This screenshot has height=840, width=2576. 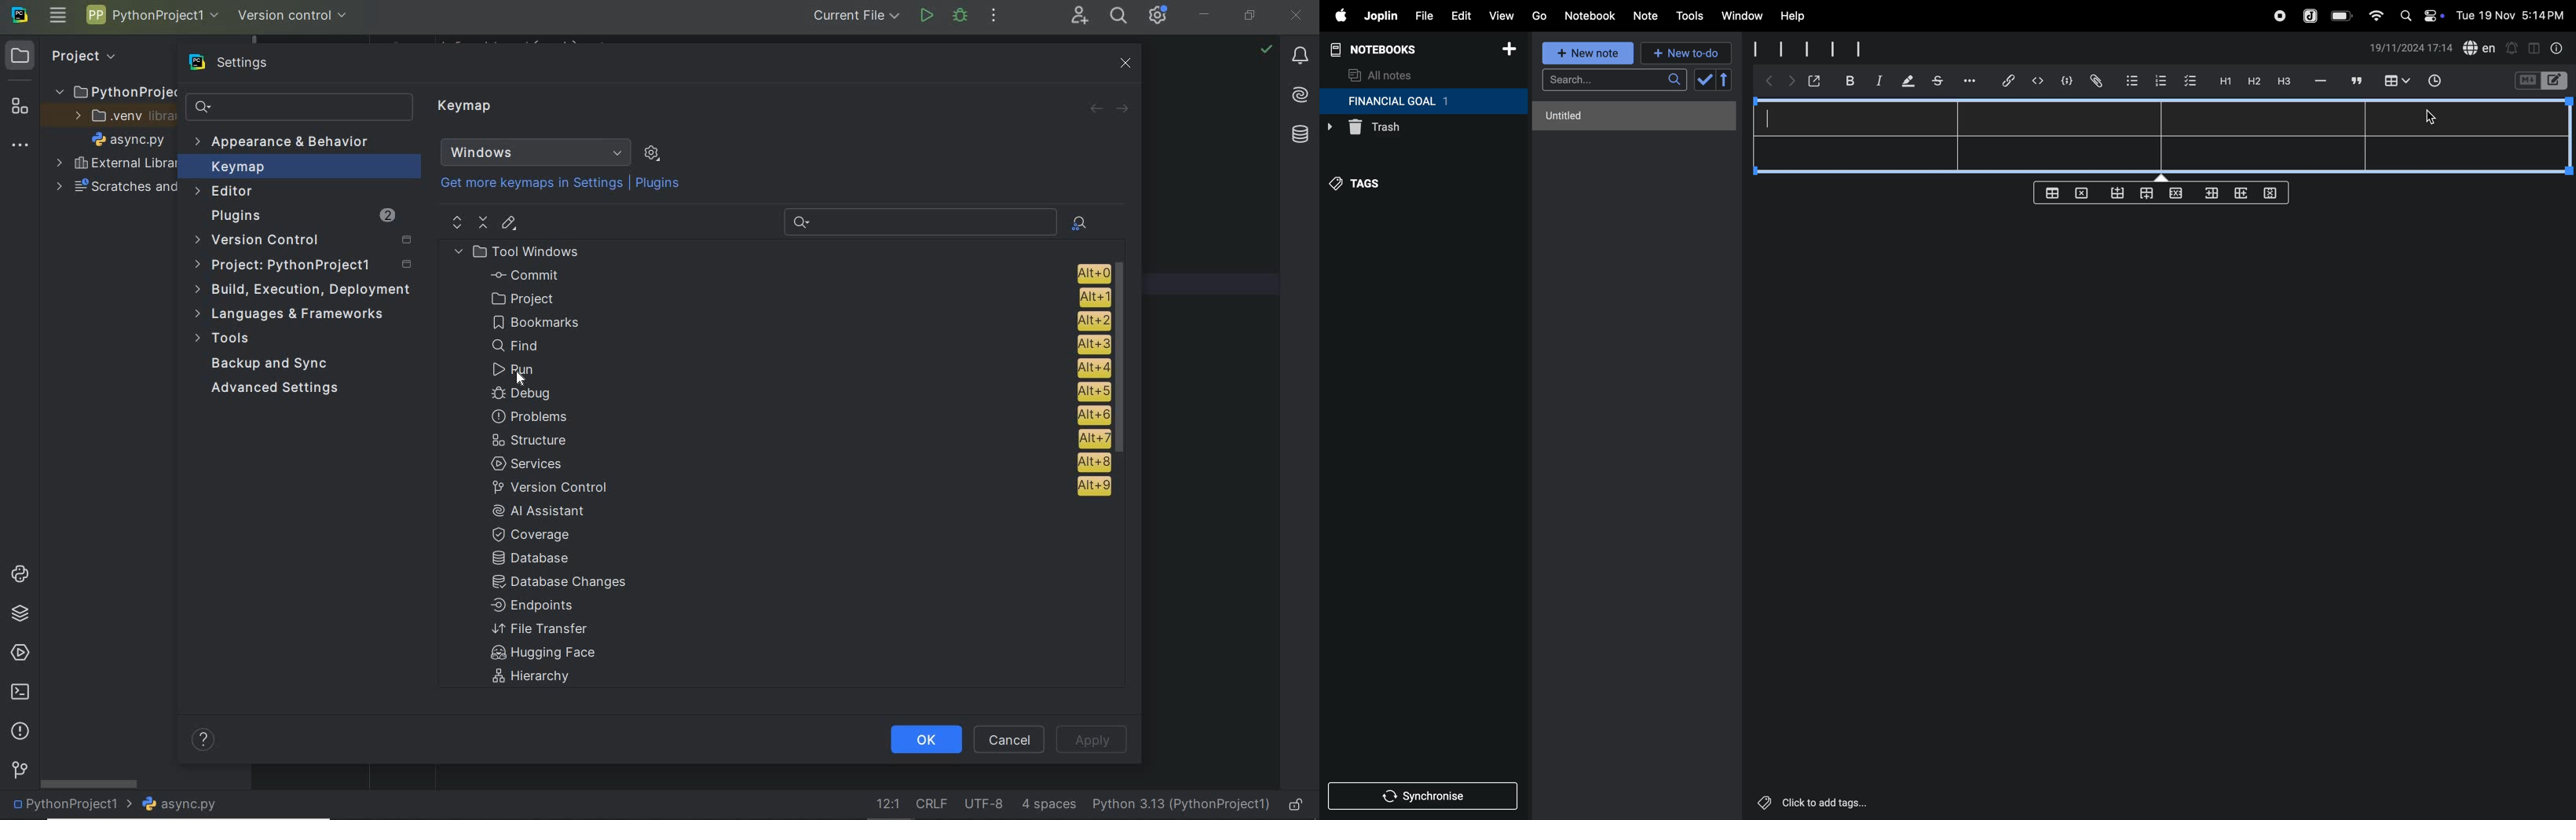 What do you see at coordinates (523, 251) in the screenshot?
I see `Tool Windows` at bounding box center [523, 251].